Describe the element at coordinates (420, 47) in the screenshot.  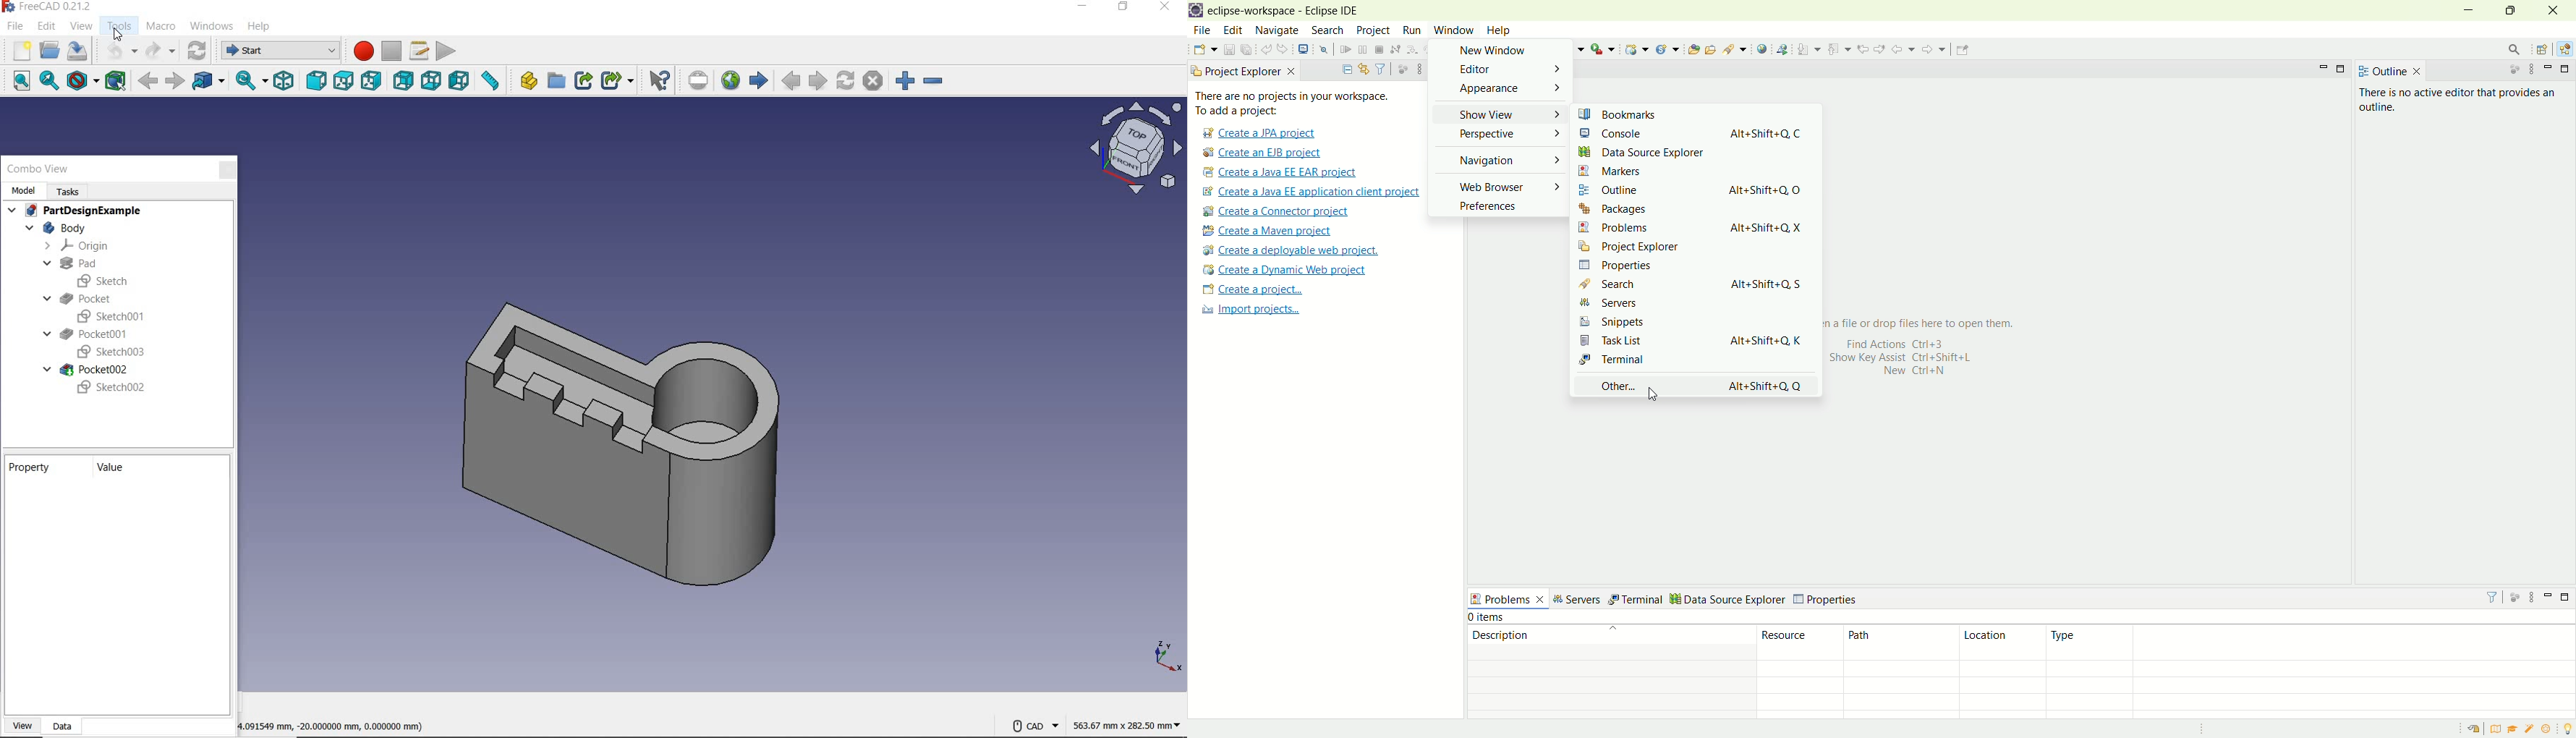
I see `Macros` at that location.